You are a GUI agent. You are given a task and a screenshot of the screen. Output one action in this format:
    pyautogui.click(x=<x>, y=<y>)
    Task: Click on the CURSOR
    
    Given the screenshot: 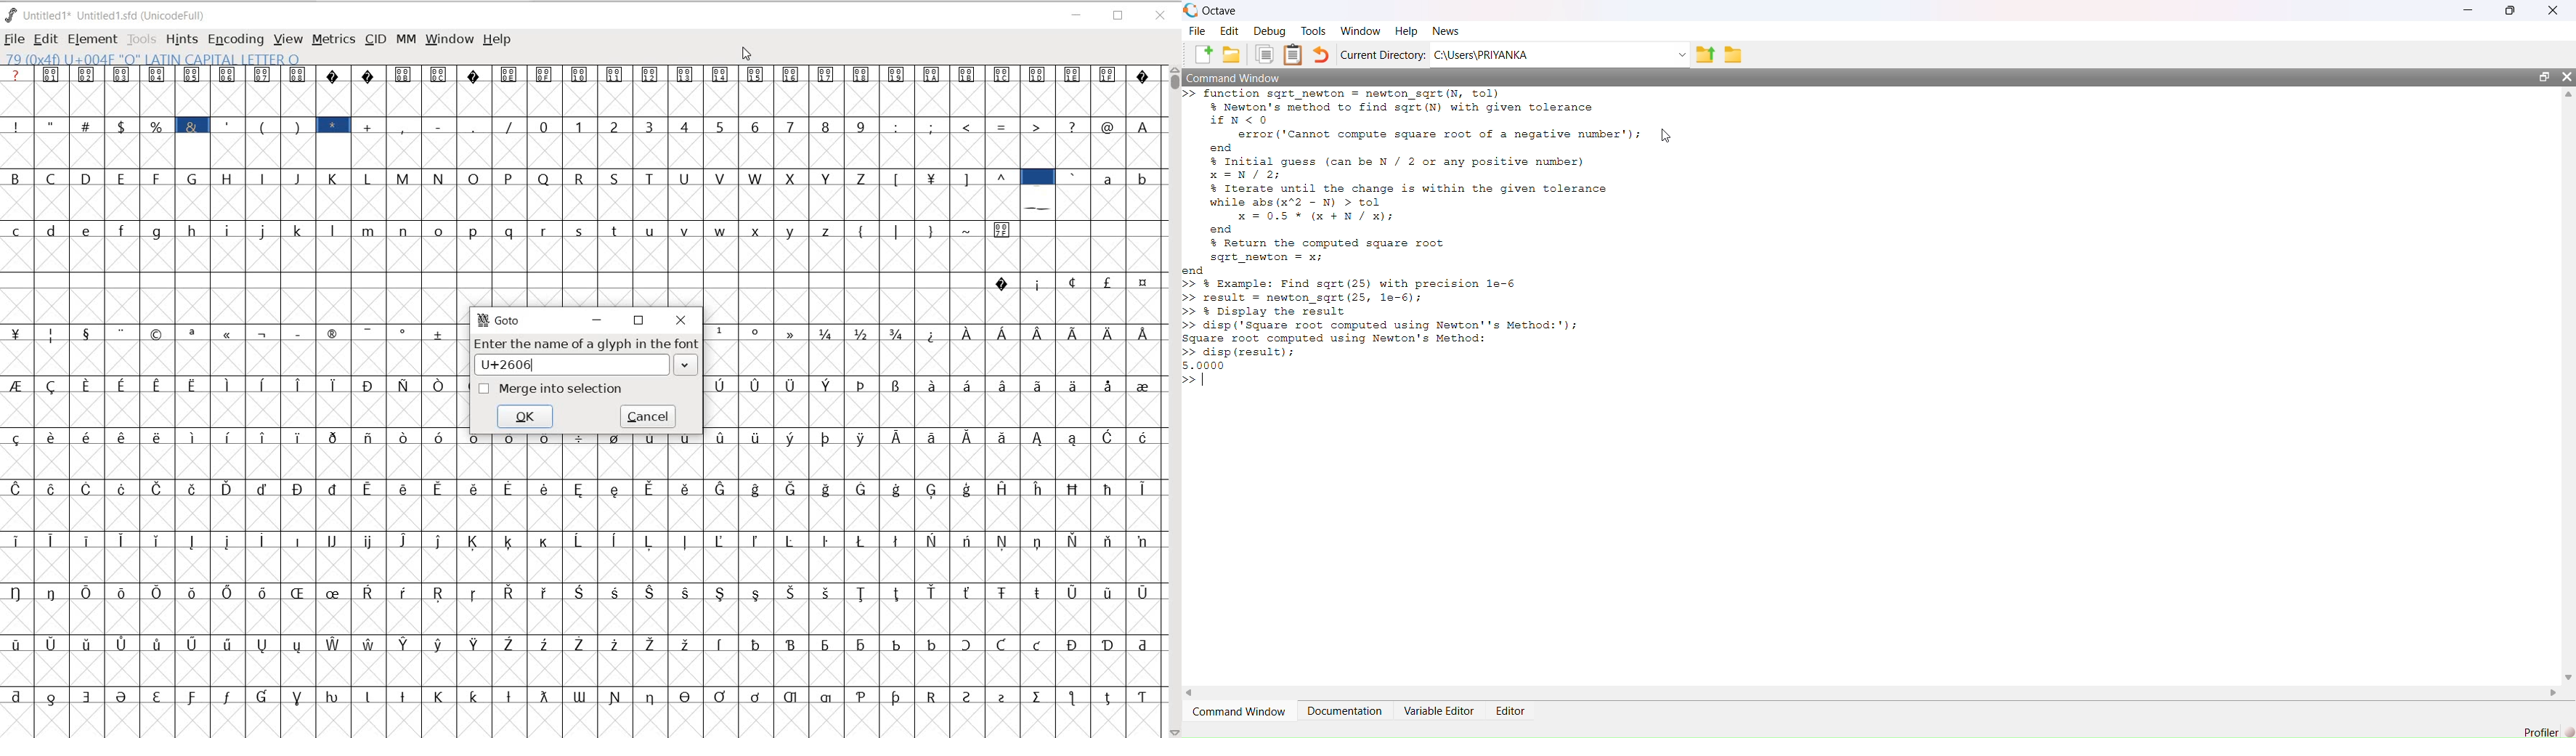 What is the action you would take?
    pyautogui.click(x=747, y=55)
    